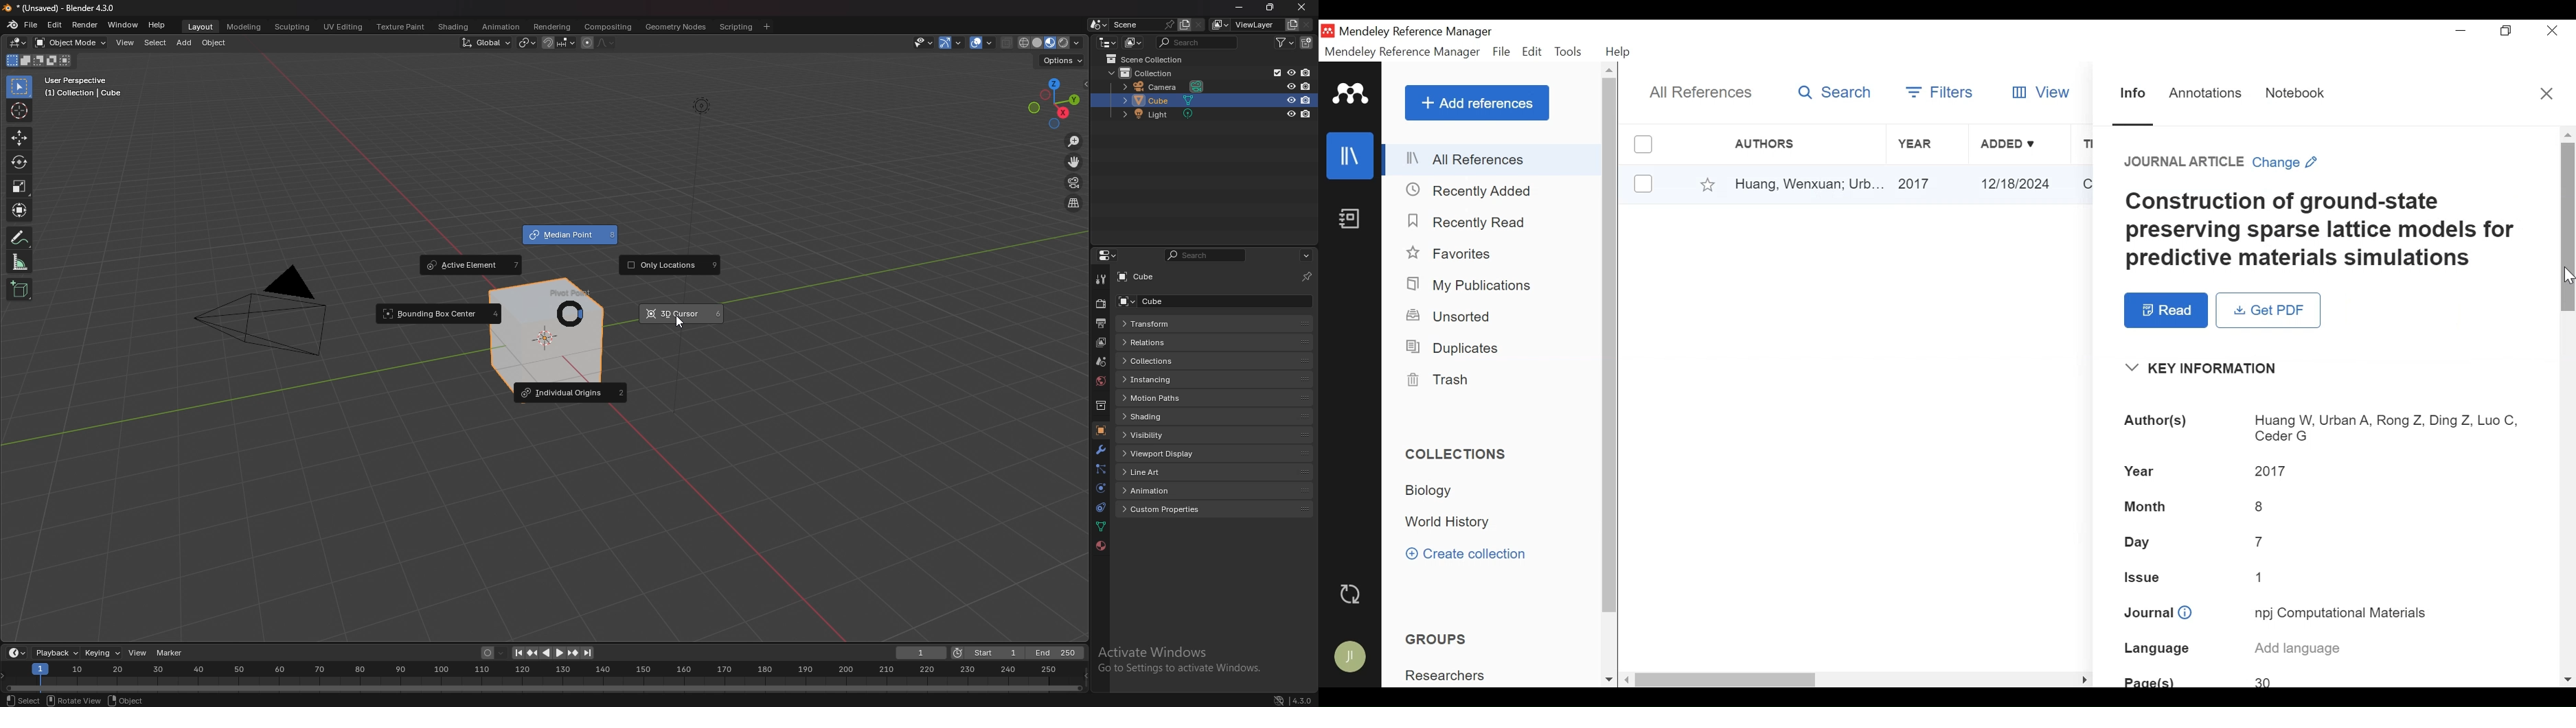  Describe the element at coordinates (517, 653) in the screenshot. I see `jump to endpoint` at that location.